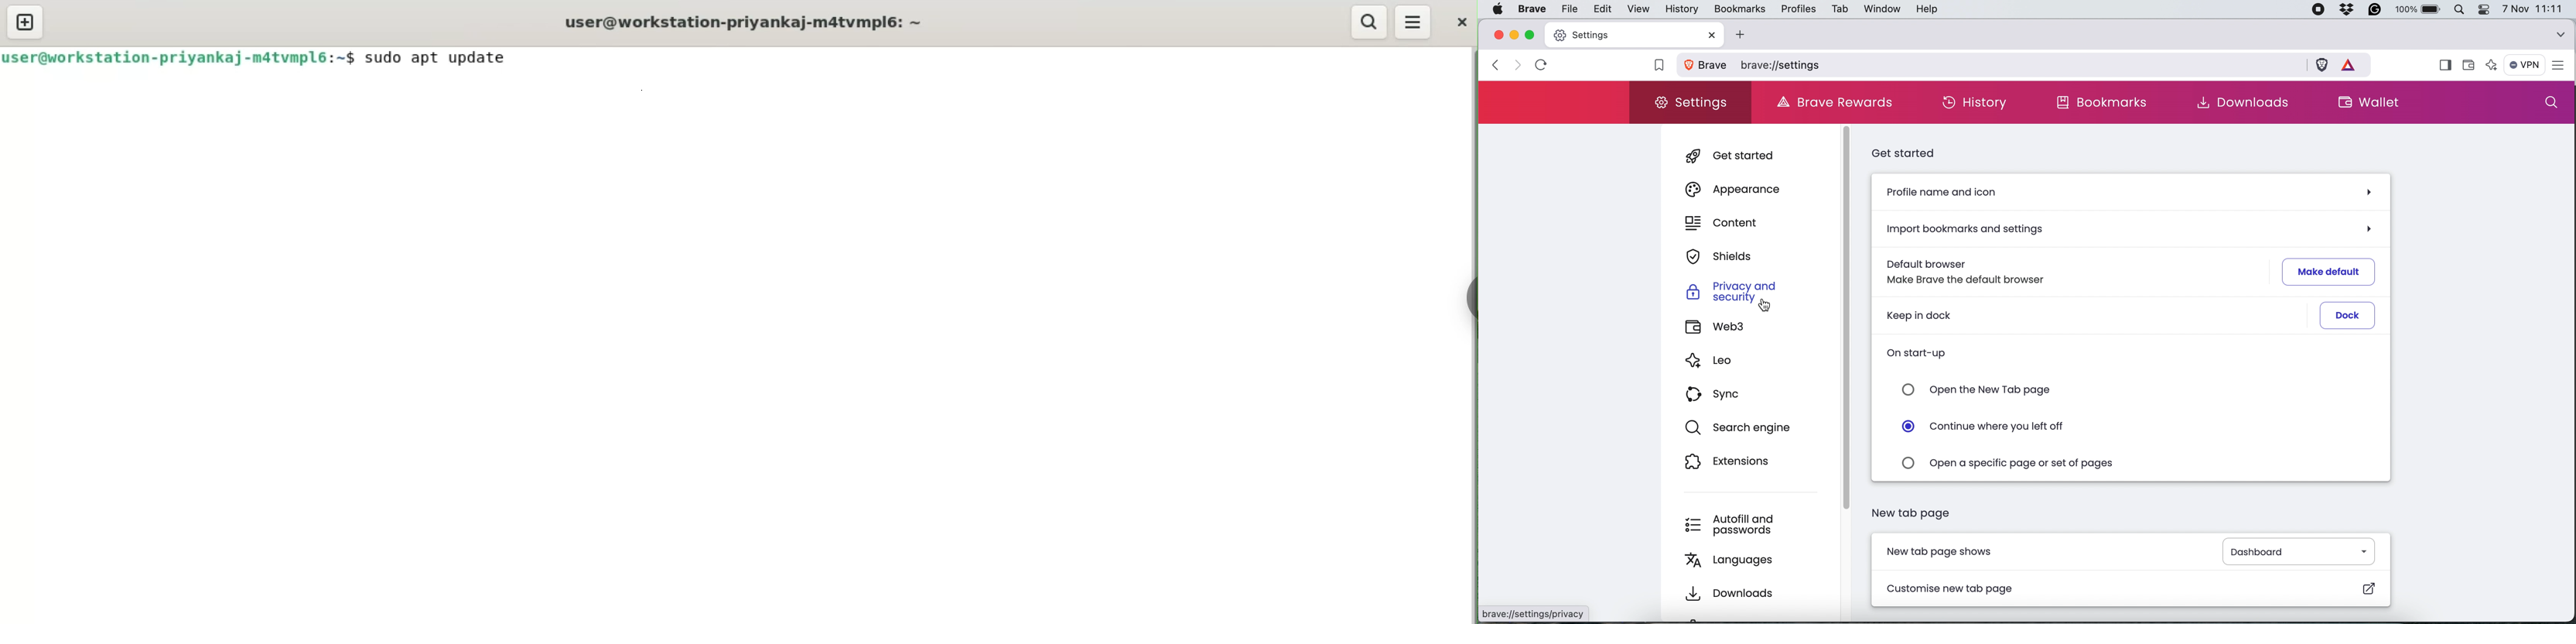  I want to click on brave settings, so click(2021, 65).